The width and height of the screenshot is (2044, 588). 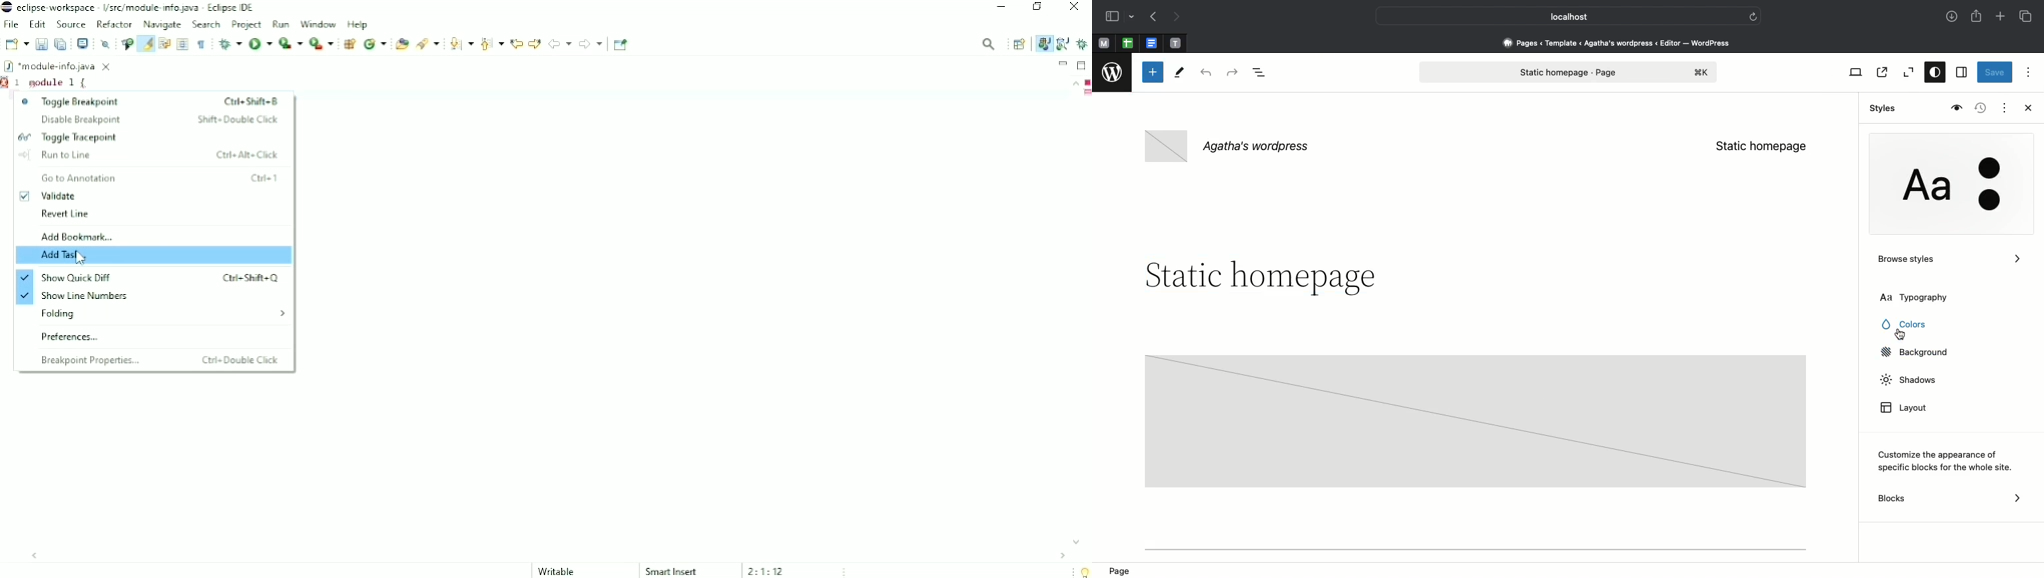 What do you see at coordinates (1946, 461) in the screenshot?
I see `Customize appearance` at bounding box center [1946, 461].